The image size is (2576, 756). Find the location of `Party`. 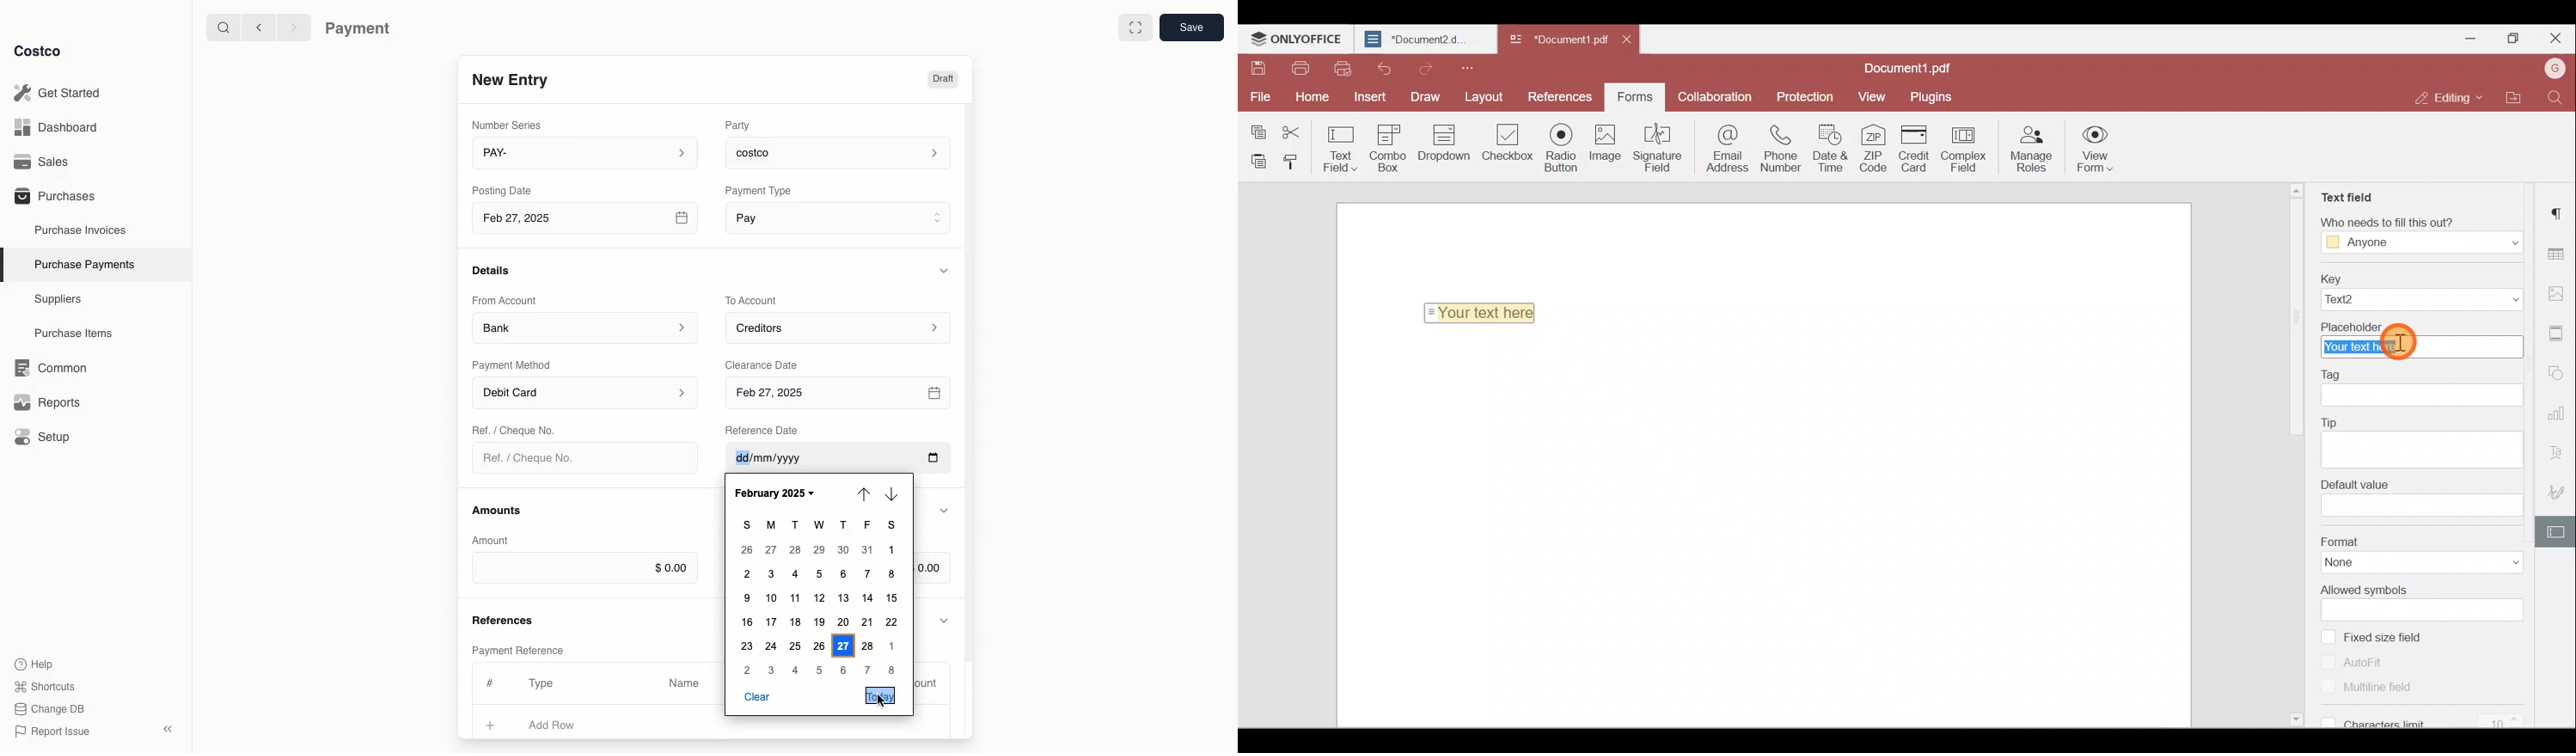

Party is located at coordinates (741, 125).